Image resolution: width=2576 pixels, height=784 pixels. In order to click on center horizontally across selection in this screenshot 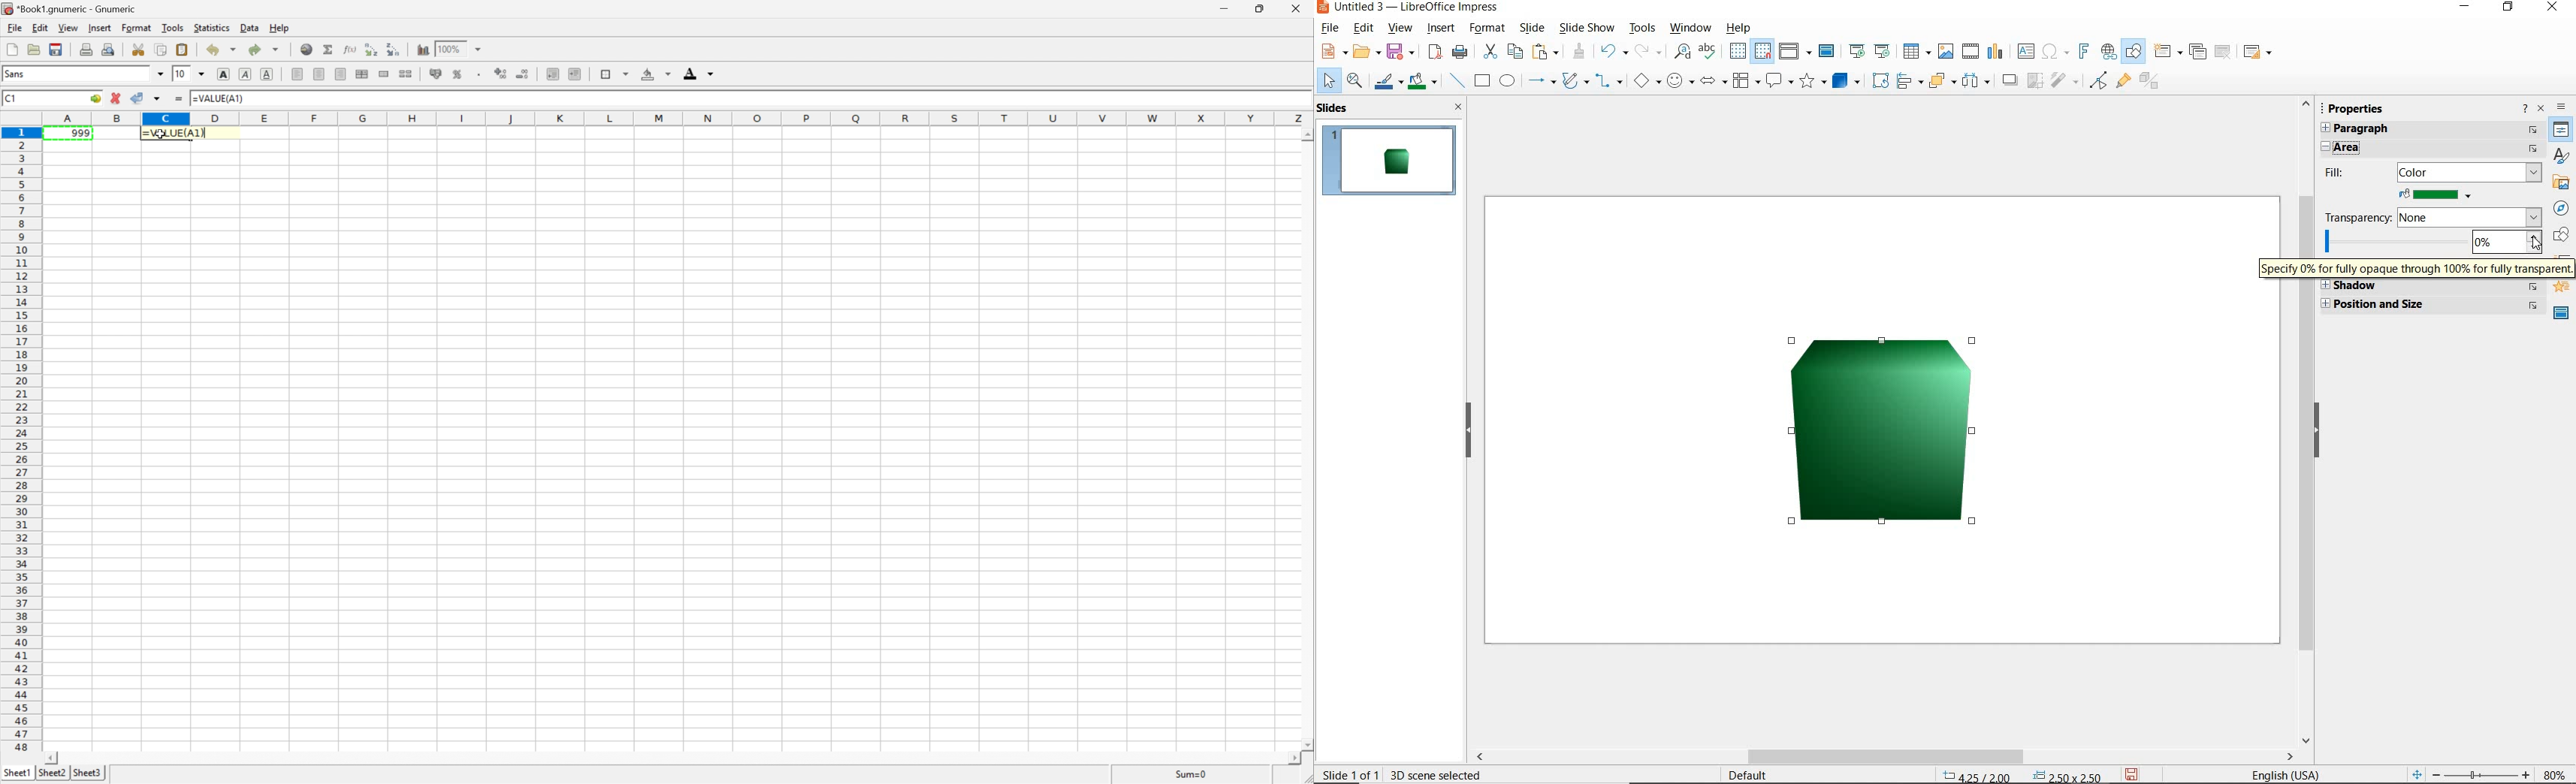, I will do `click(364, 75)`.